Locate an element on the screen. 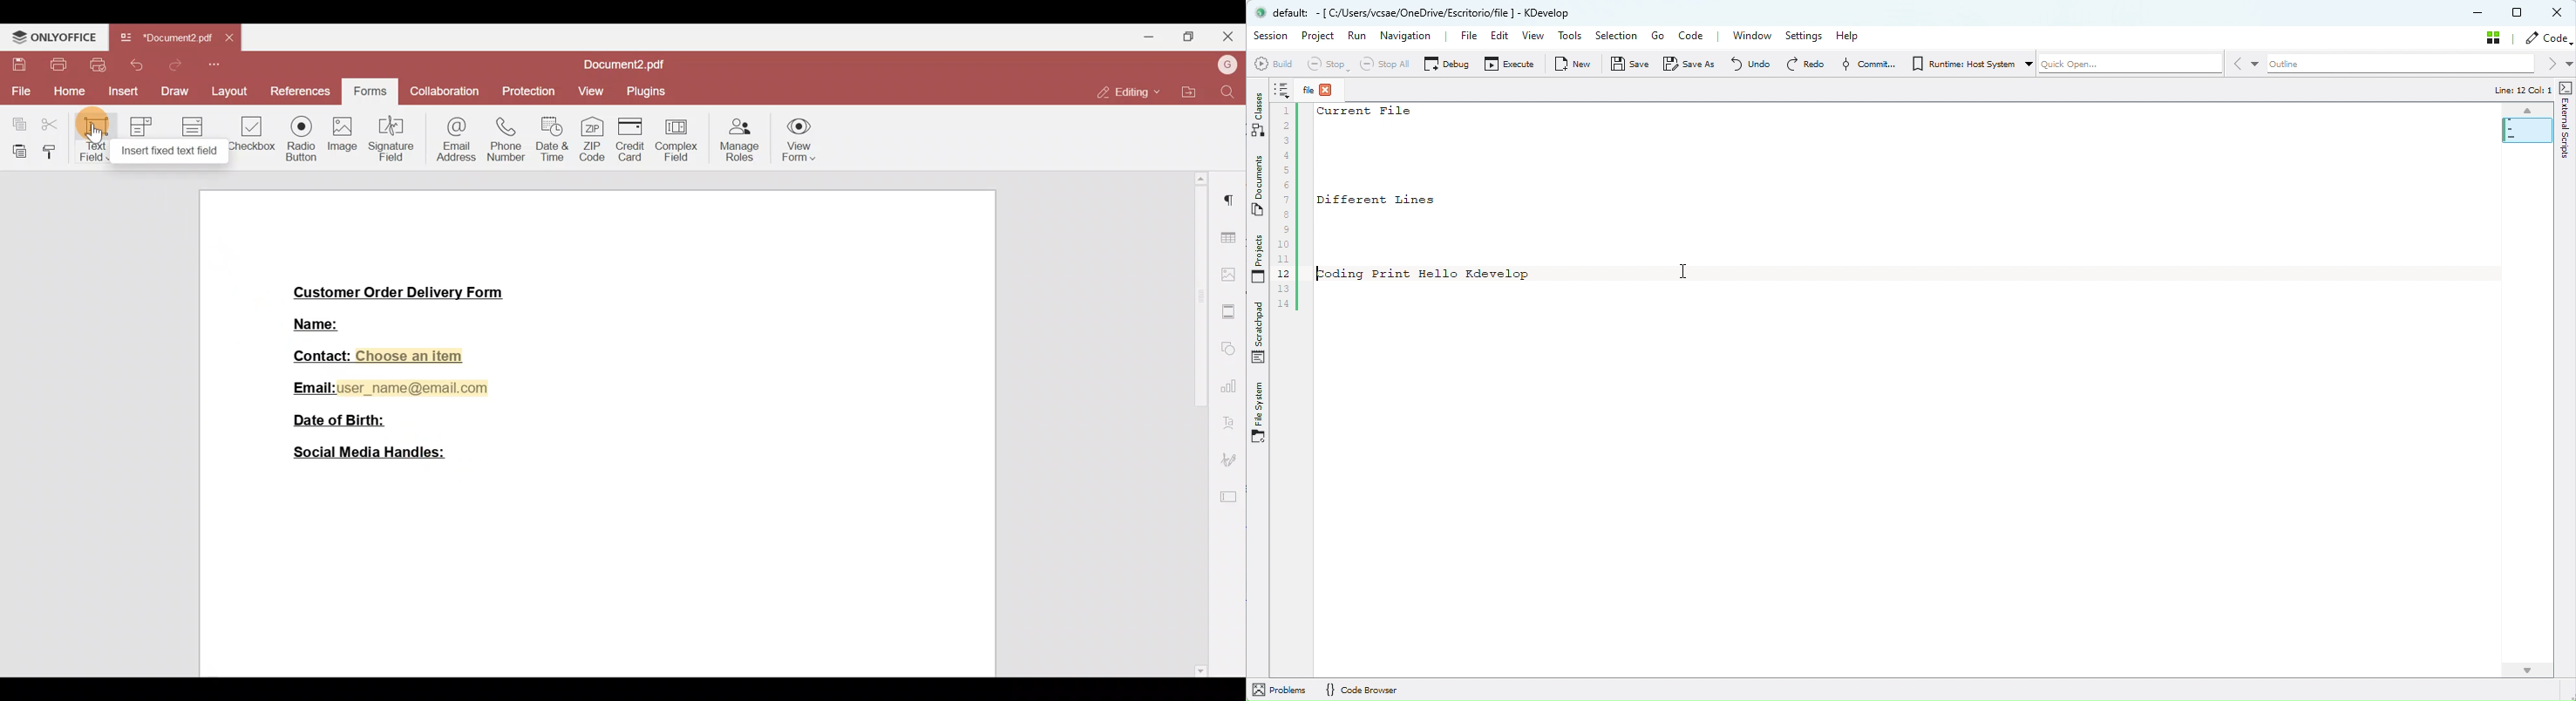 The image size is (2576, 728). Email address is located at coordinates (451, 141).